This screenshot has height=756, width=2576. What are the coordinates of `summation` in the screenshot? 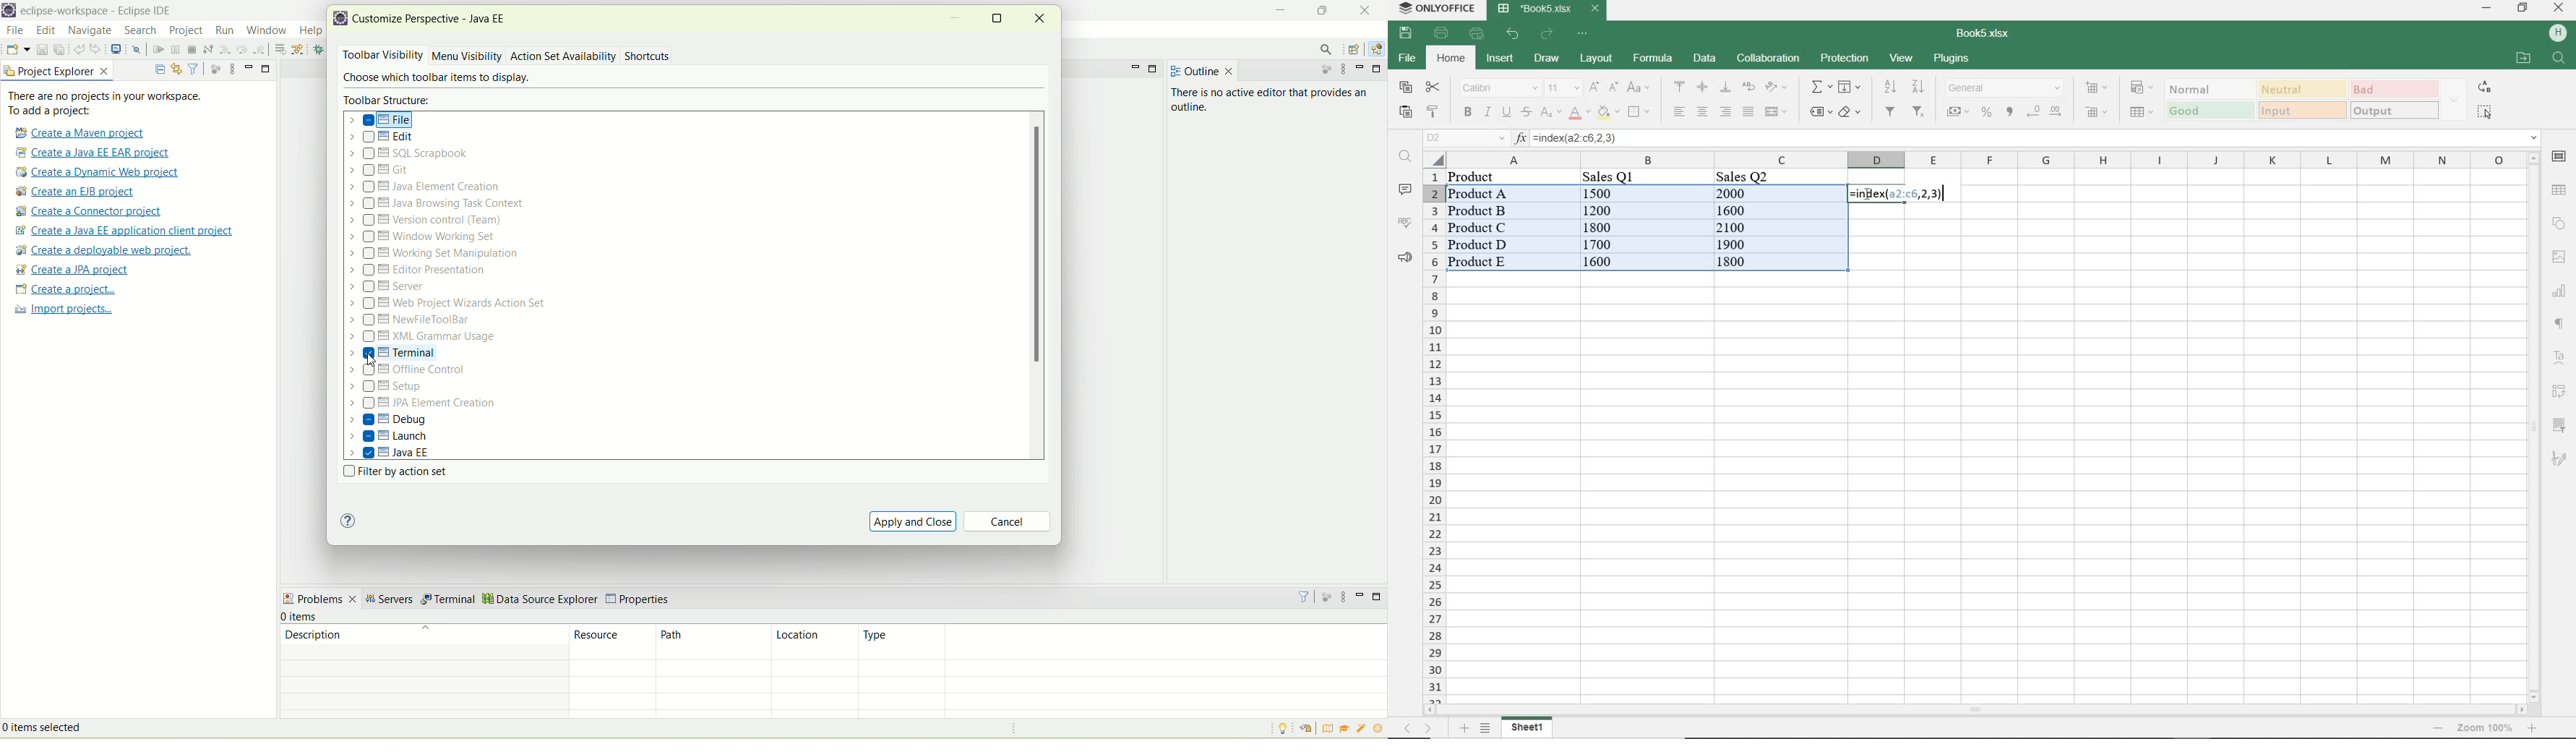 It's located at (1819, 87).